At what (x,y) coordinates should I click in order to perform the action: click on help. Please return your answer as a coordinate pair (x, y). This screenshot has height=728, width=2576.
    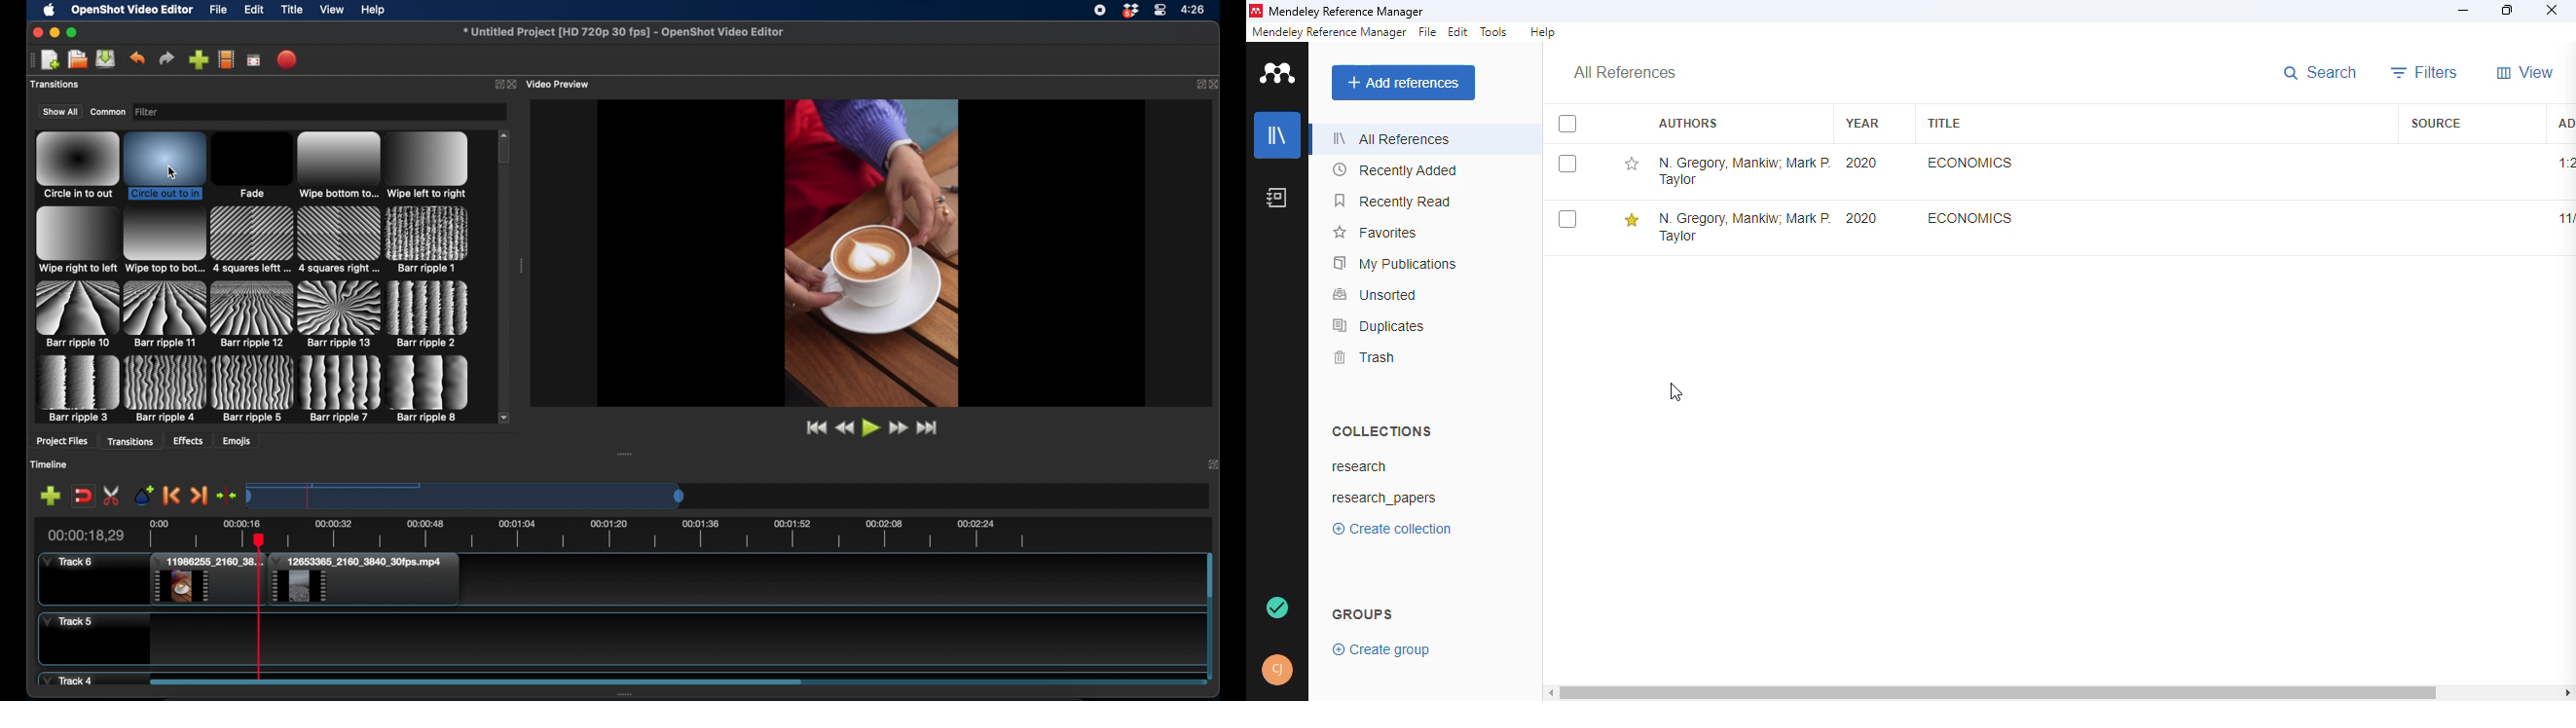
    Looking at the image, I should click on (1544, 31).